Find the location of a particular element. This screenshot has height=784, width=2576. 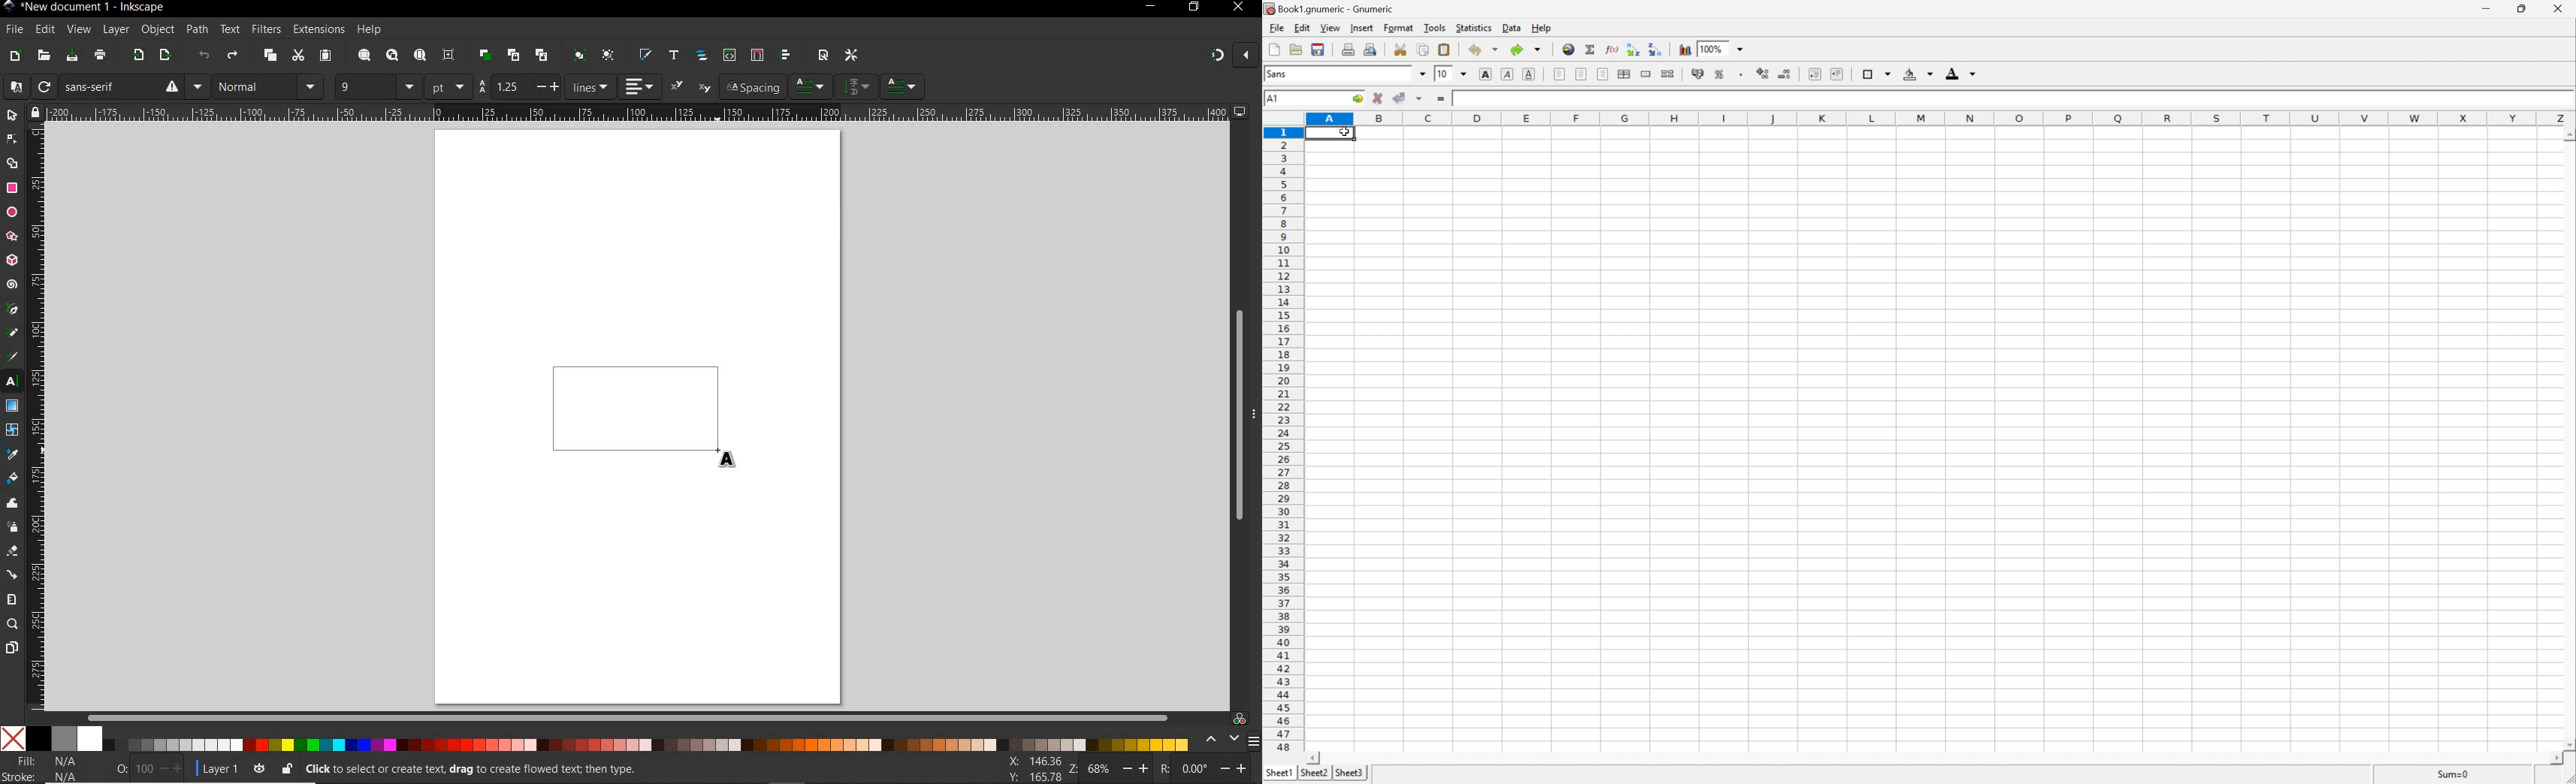

toggle currnt layer is located at coordinates (259, 767).